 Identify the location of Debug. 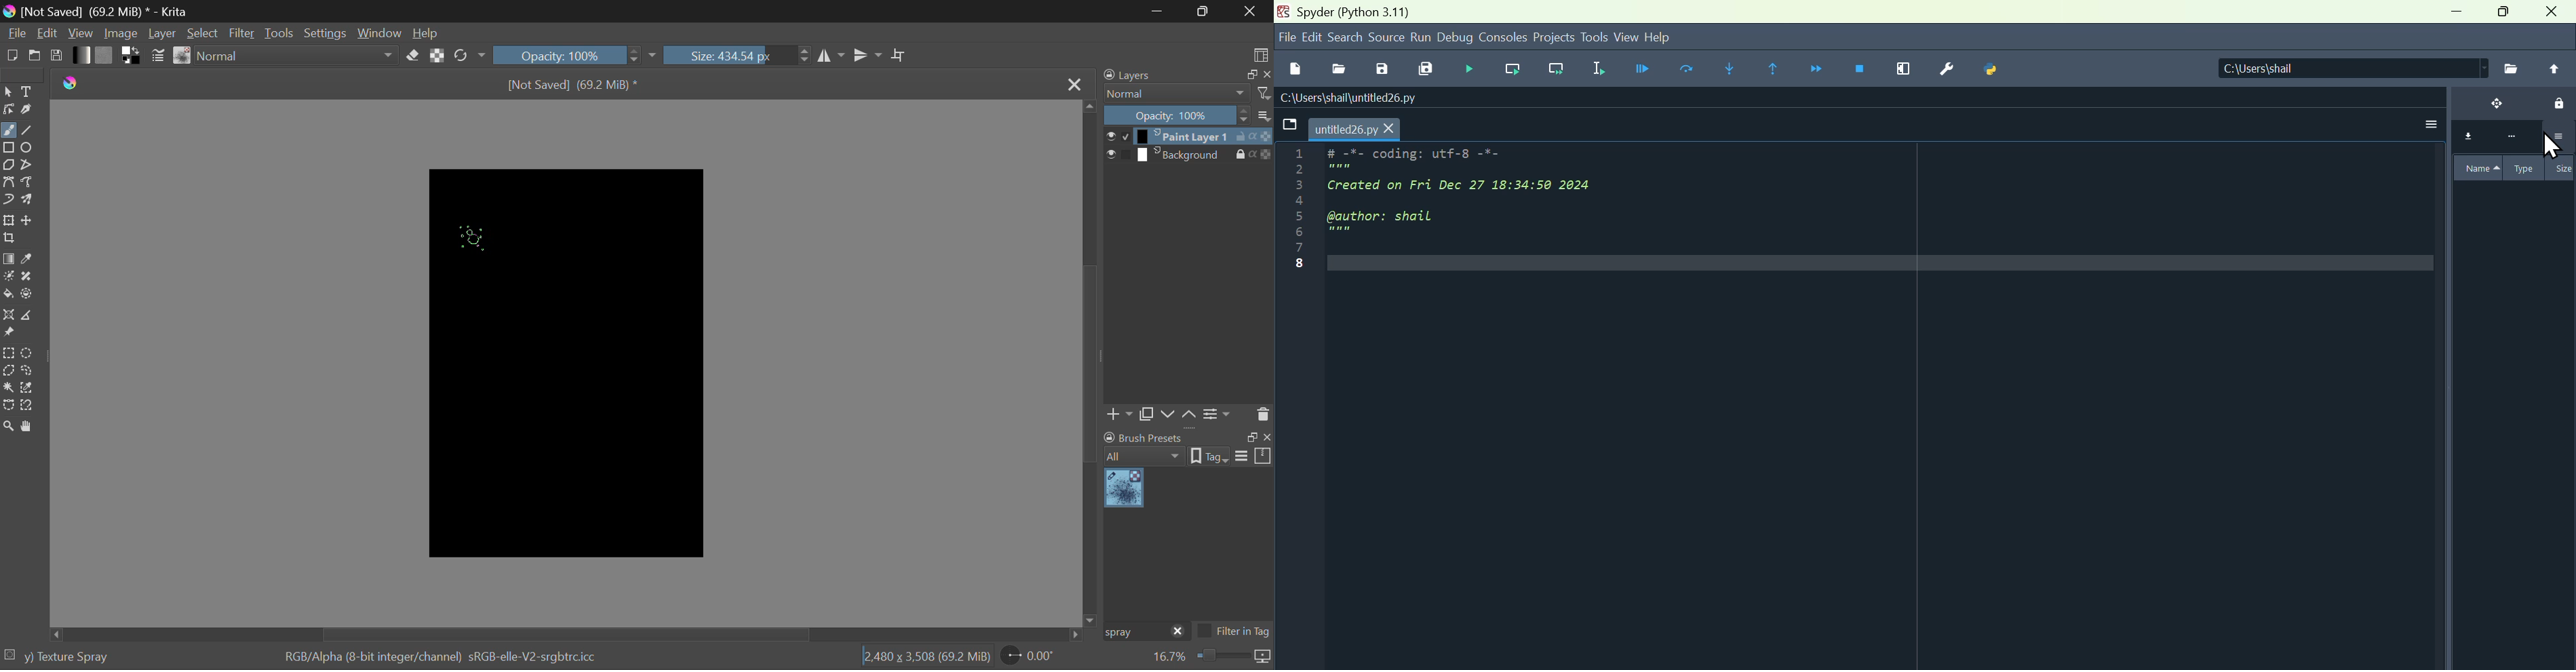
(1456, 38).